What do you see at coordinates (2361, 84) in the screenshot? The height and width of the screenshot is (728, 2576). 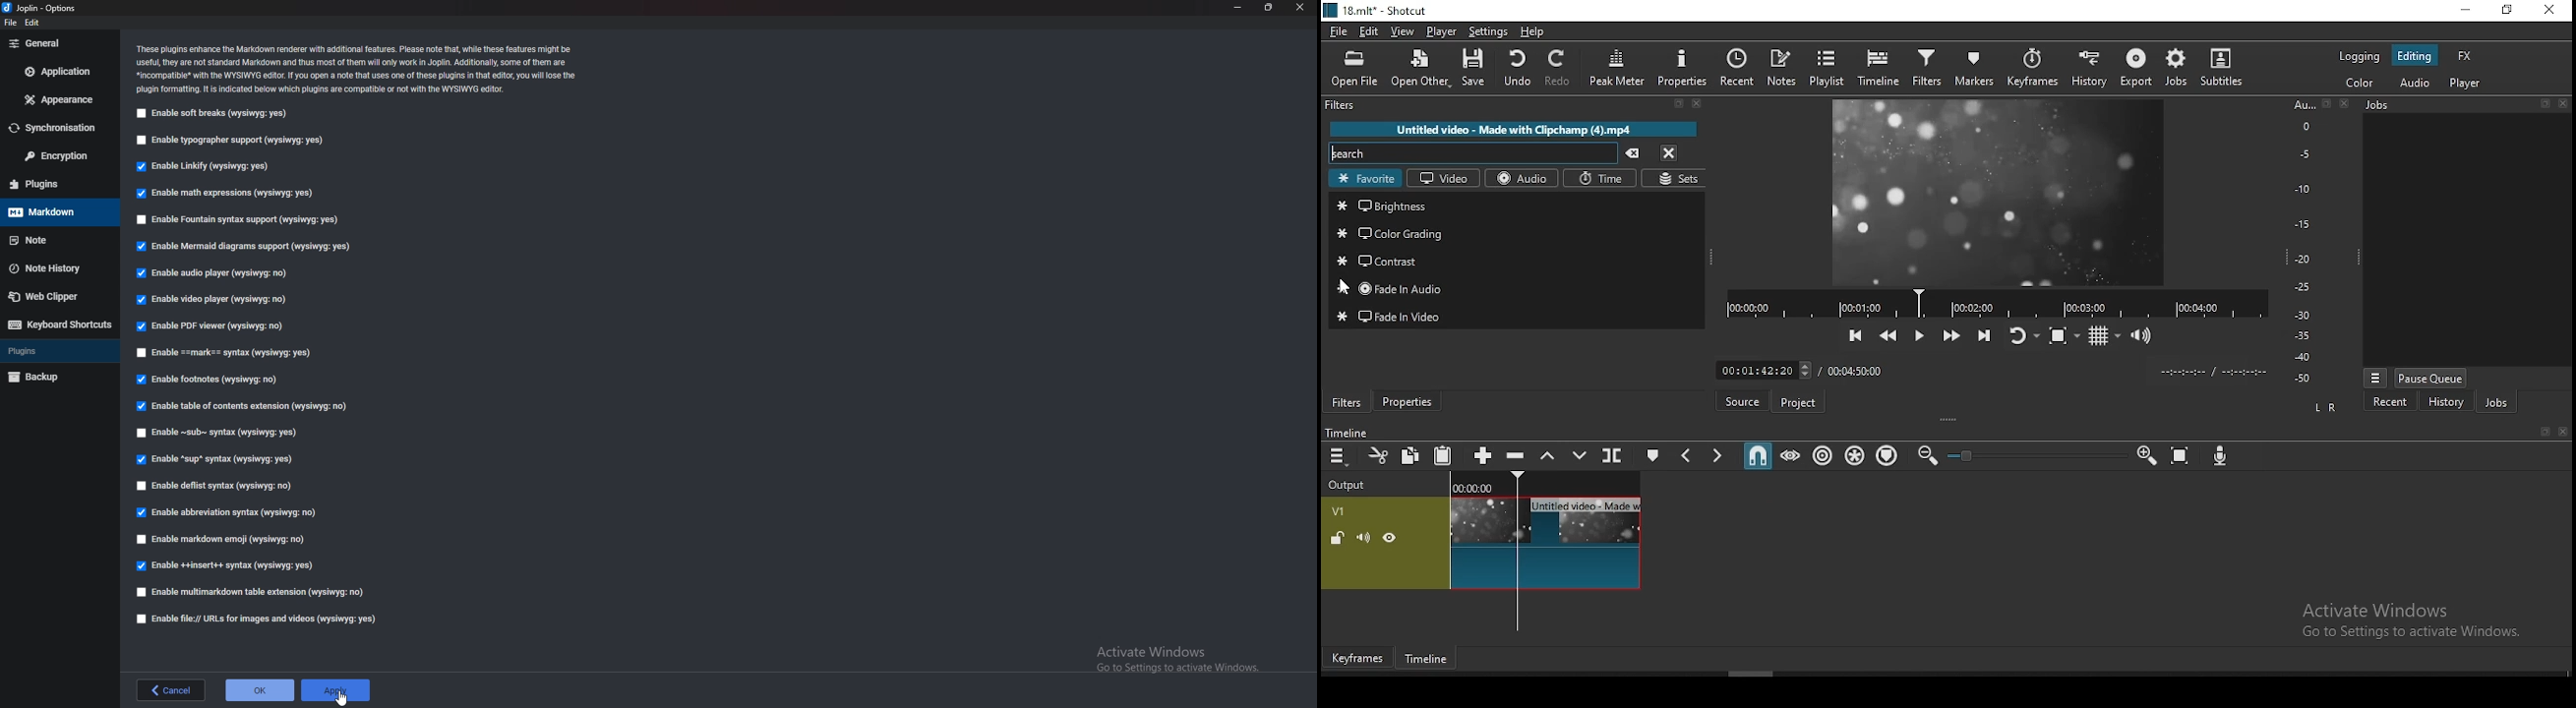 I see `color` at bounding box center [2361, 84].